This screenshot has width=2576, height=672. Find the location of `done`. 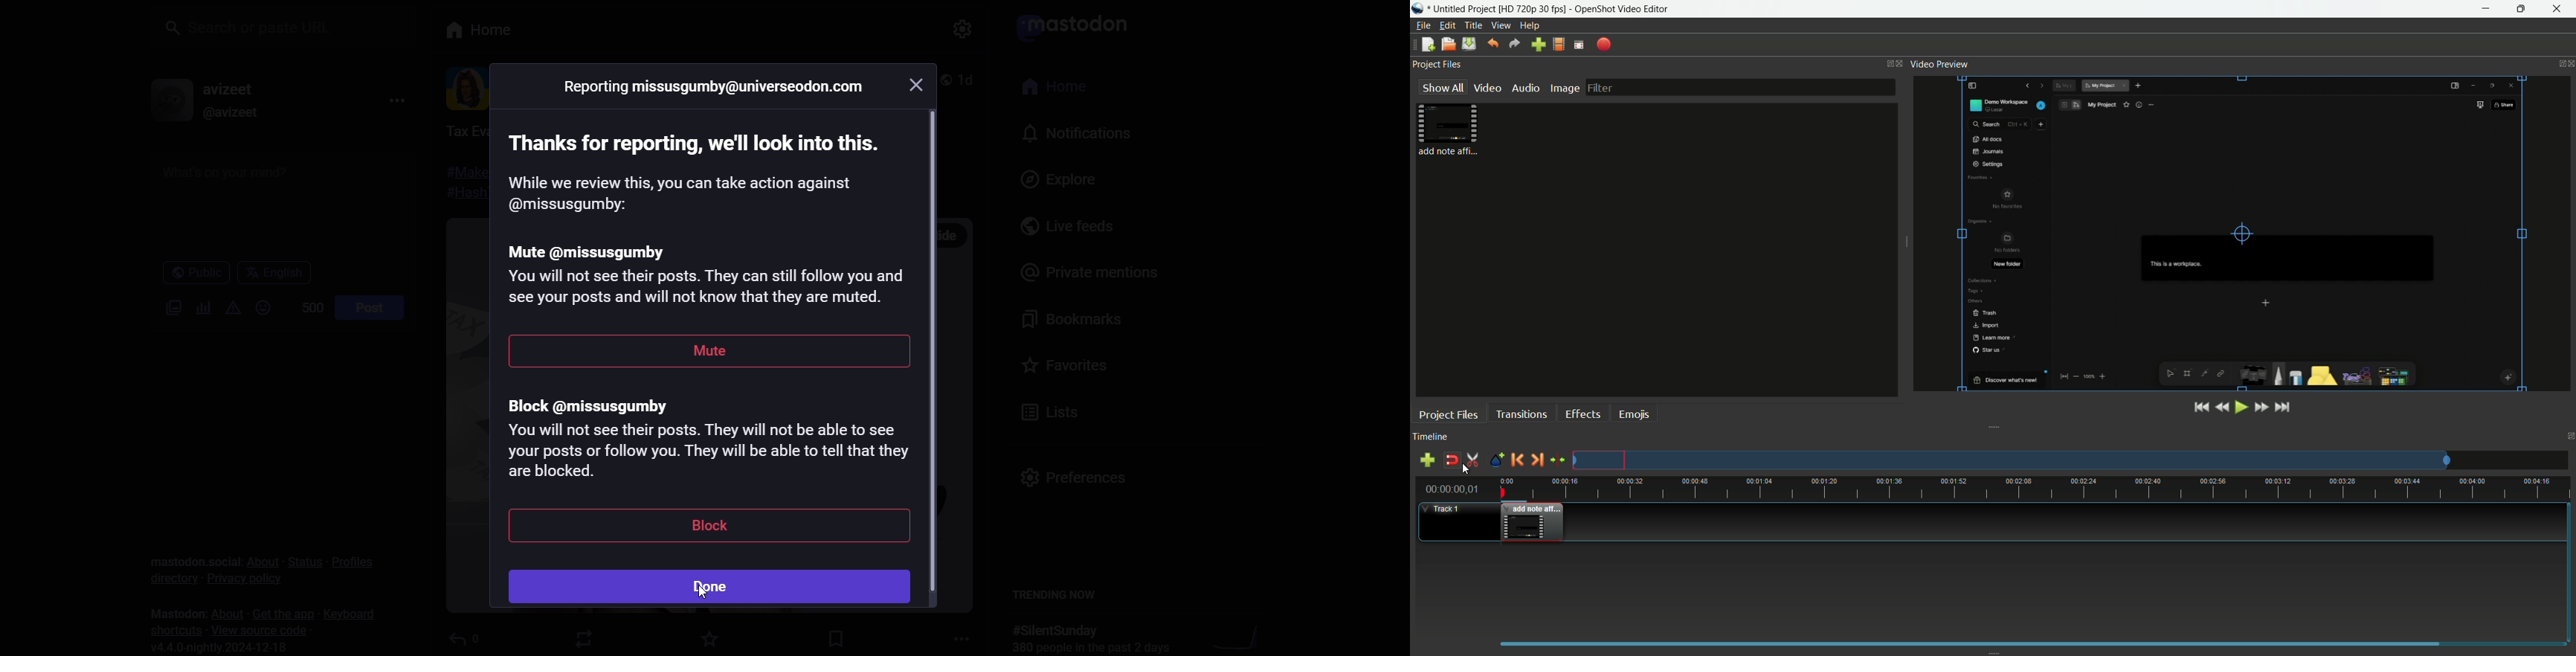

done is located at coordinates (709, 584).